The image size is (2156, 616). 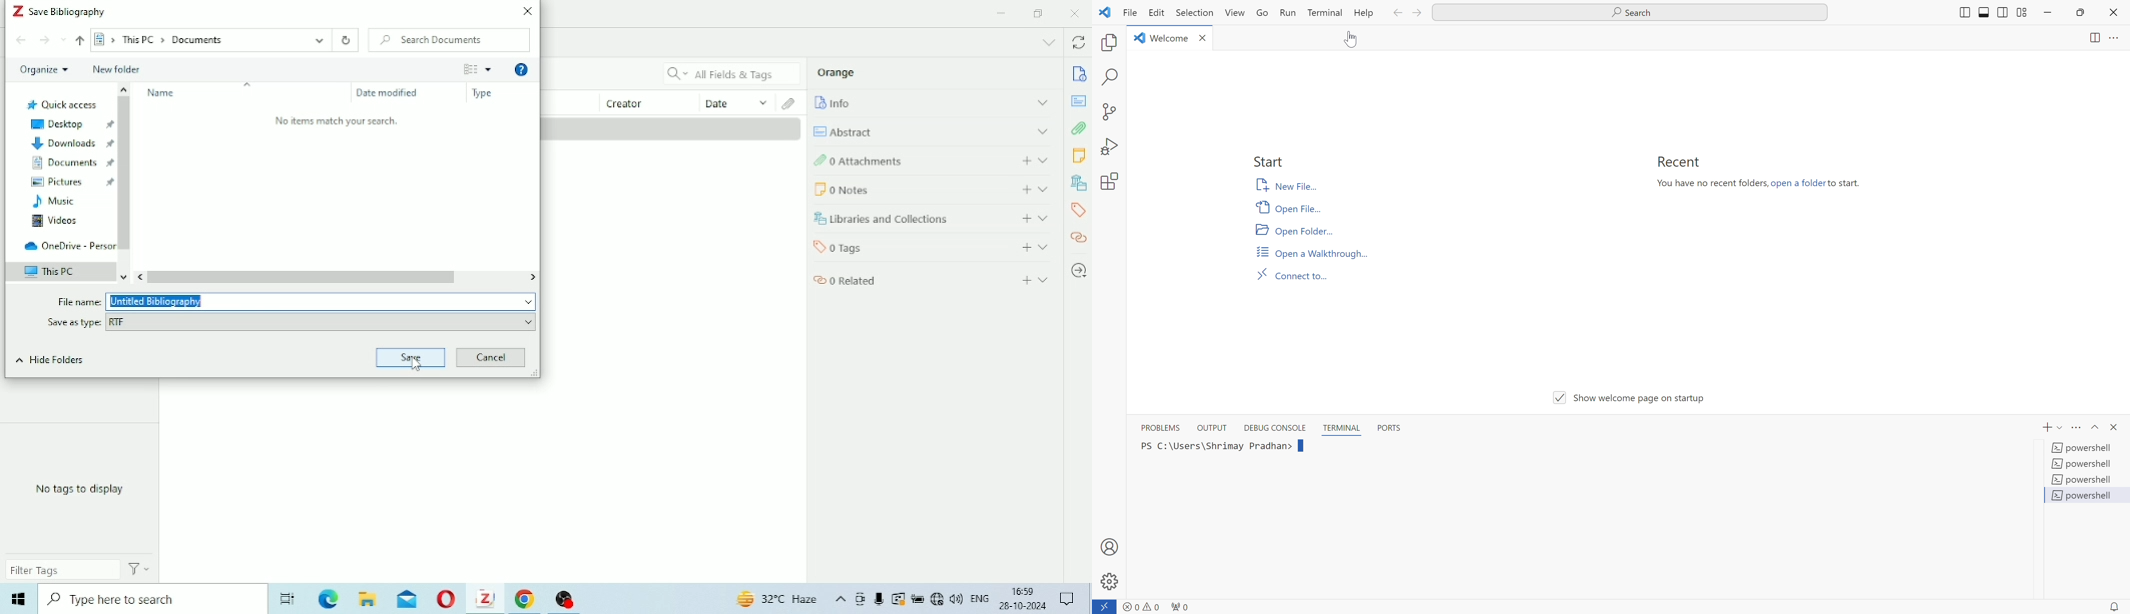 What do you see at coordinates (287, 600) in the screenshot?
I see `Task View` at bounding box center [287, 600].